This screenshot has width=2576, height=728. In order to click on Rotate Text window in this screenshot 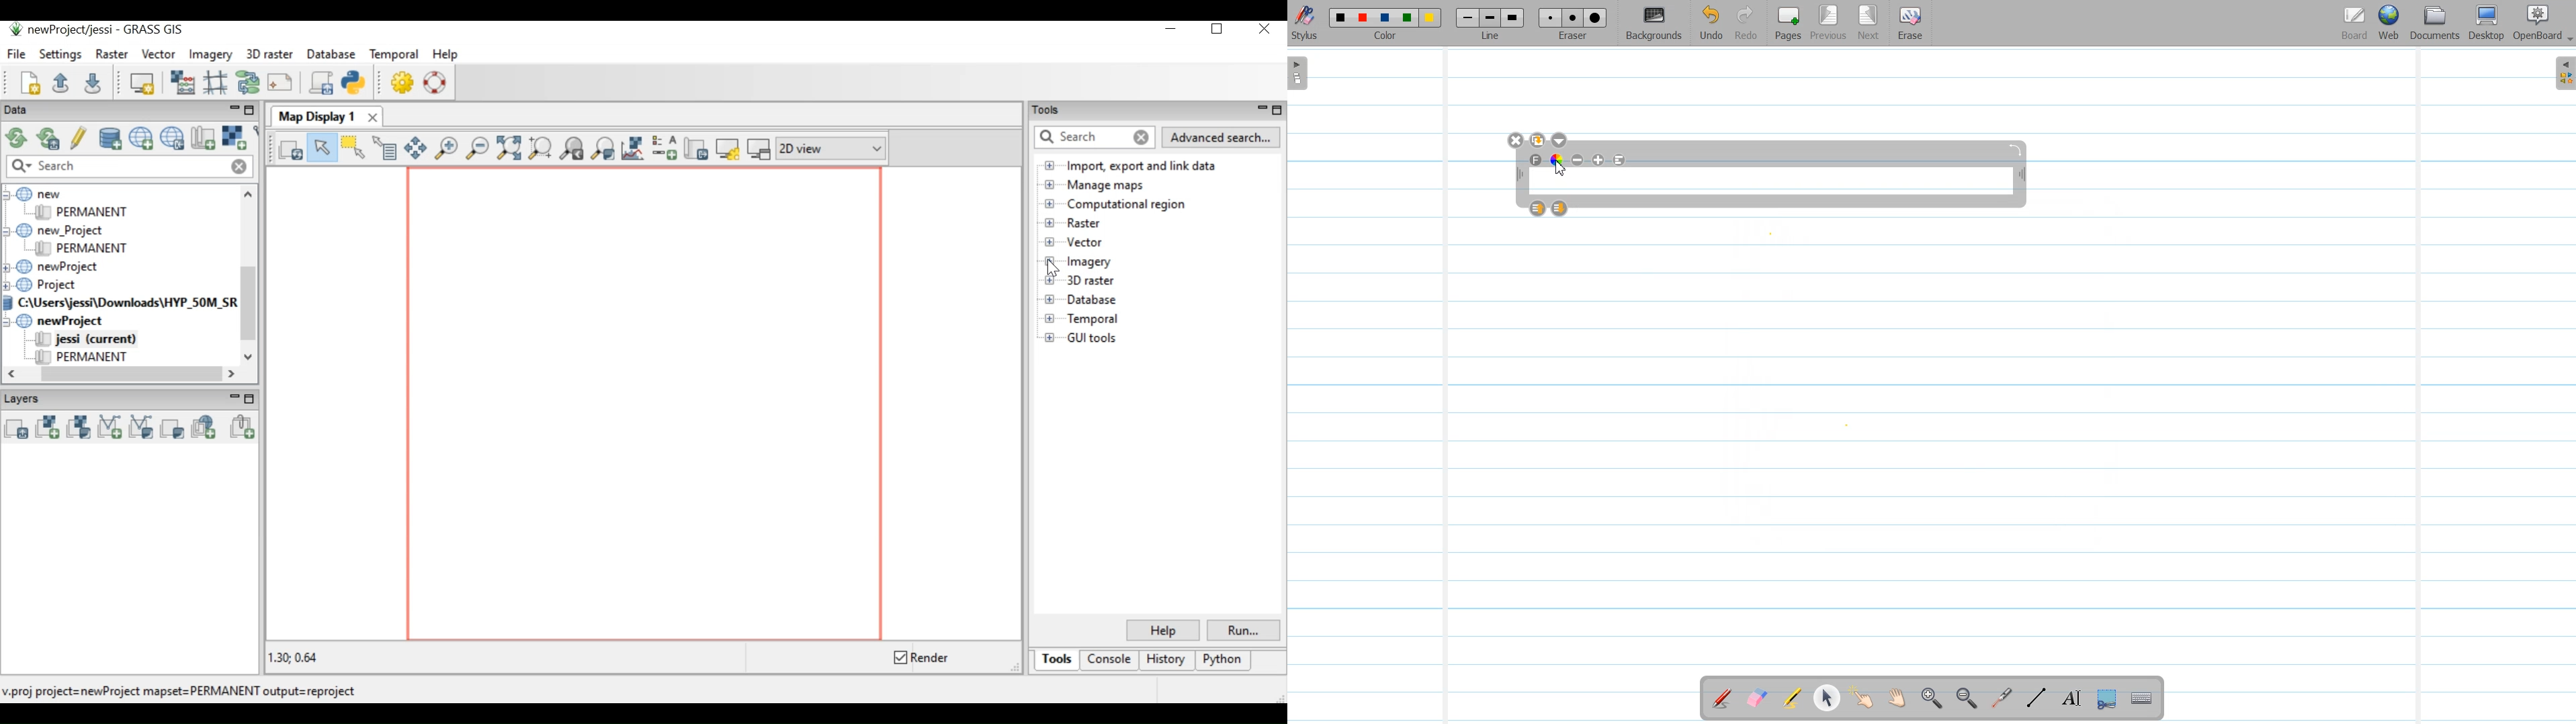, I will do `click(2016, 148)`.